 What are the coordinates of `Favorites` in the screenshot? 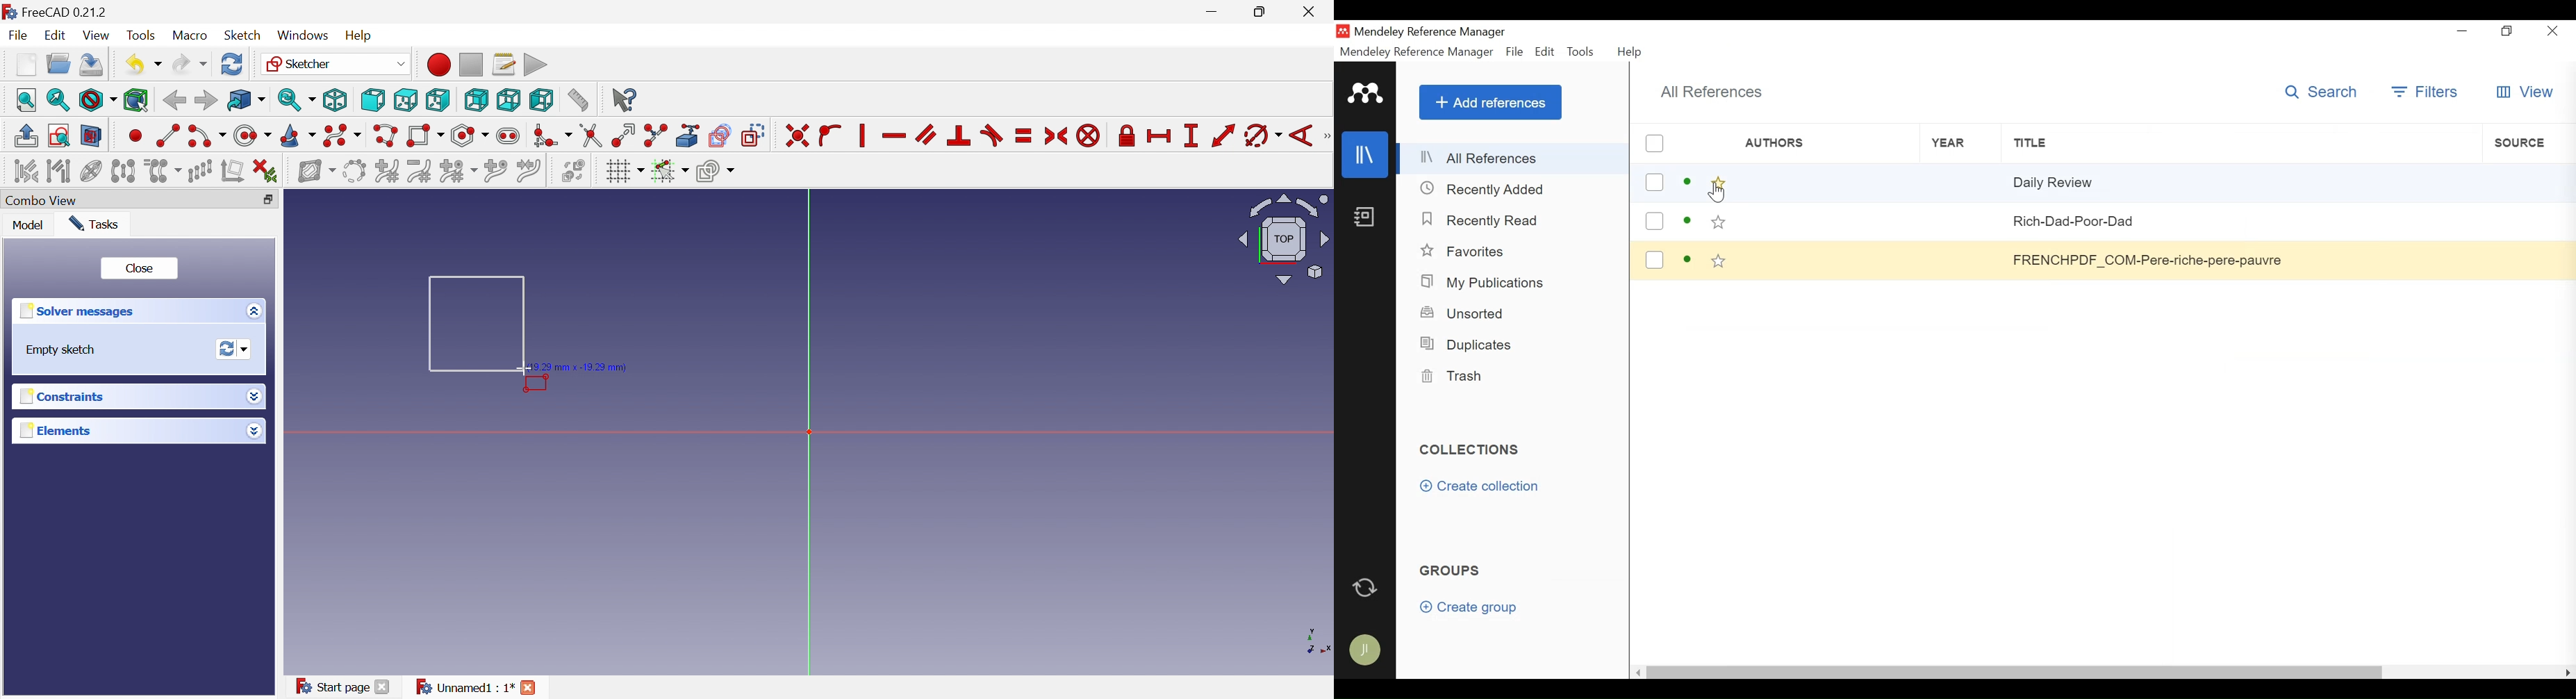 It's located at (1465, 252).